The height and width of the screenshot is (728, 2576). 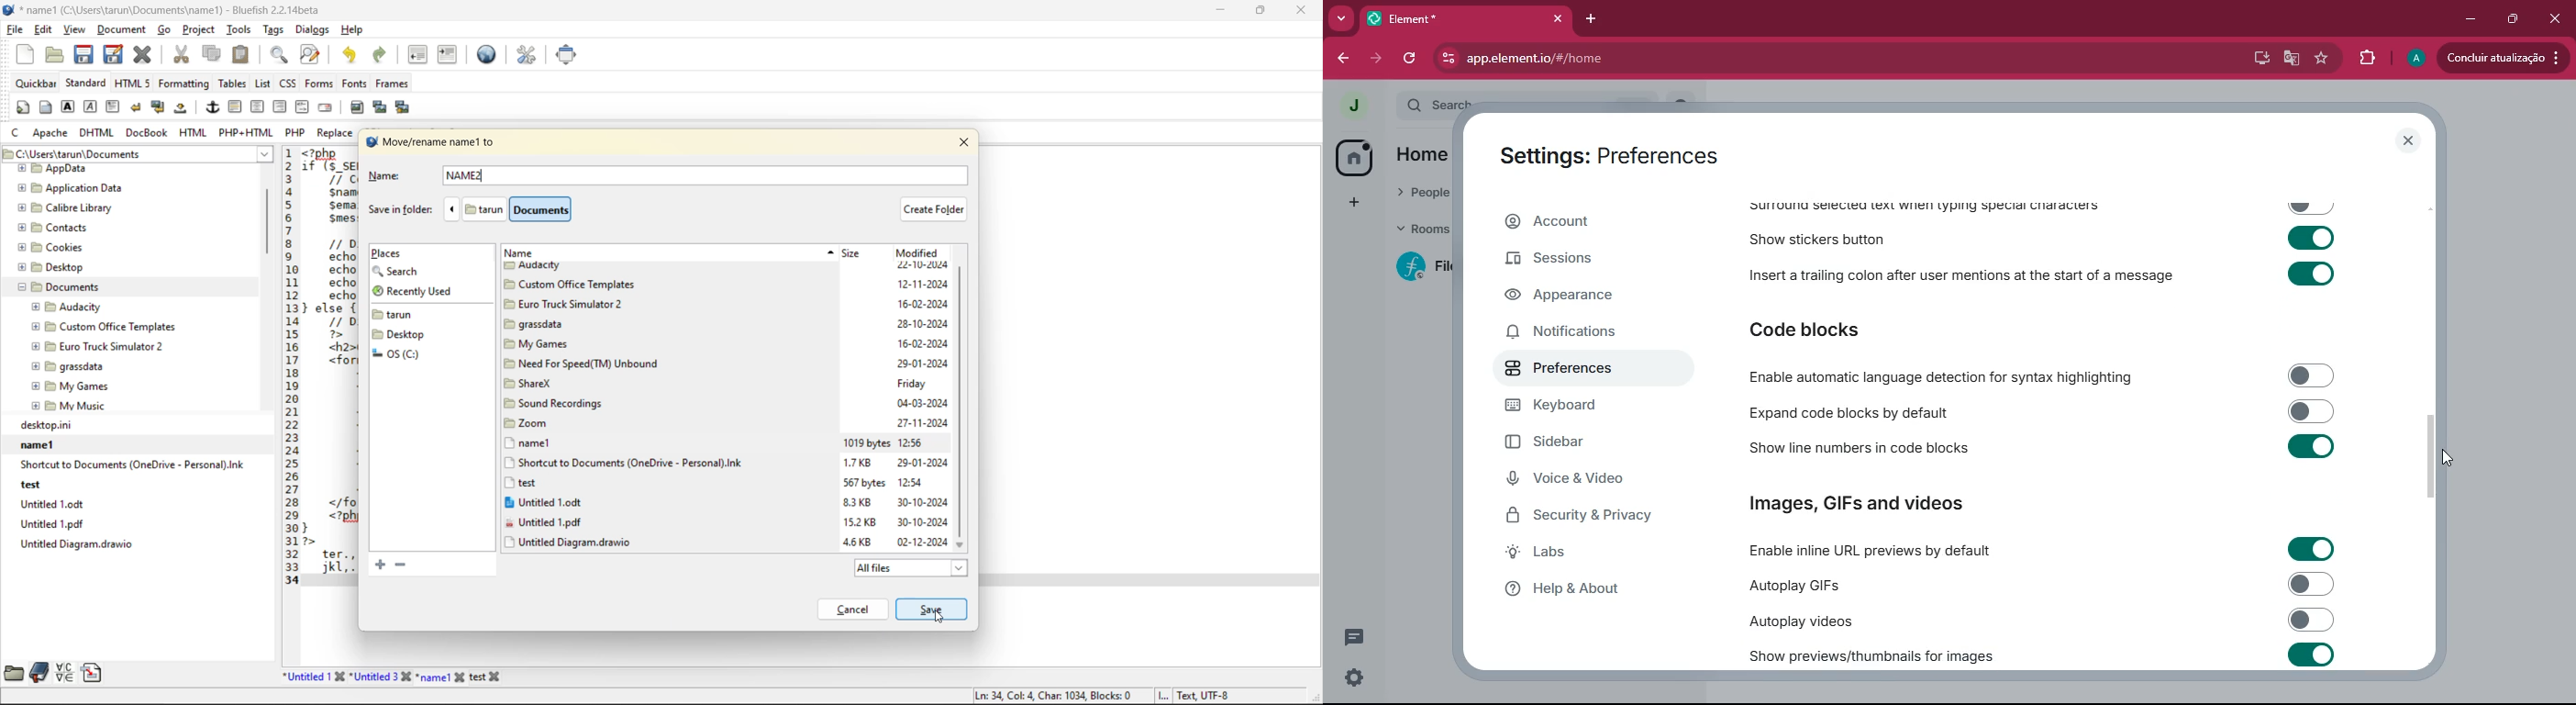 What do you see at coordinates (14, 671) in the screenshot?
I see `file browser` at bounding box center [14, 671].